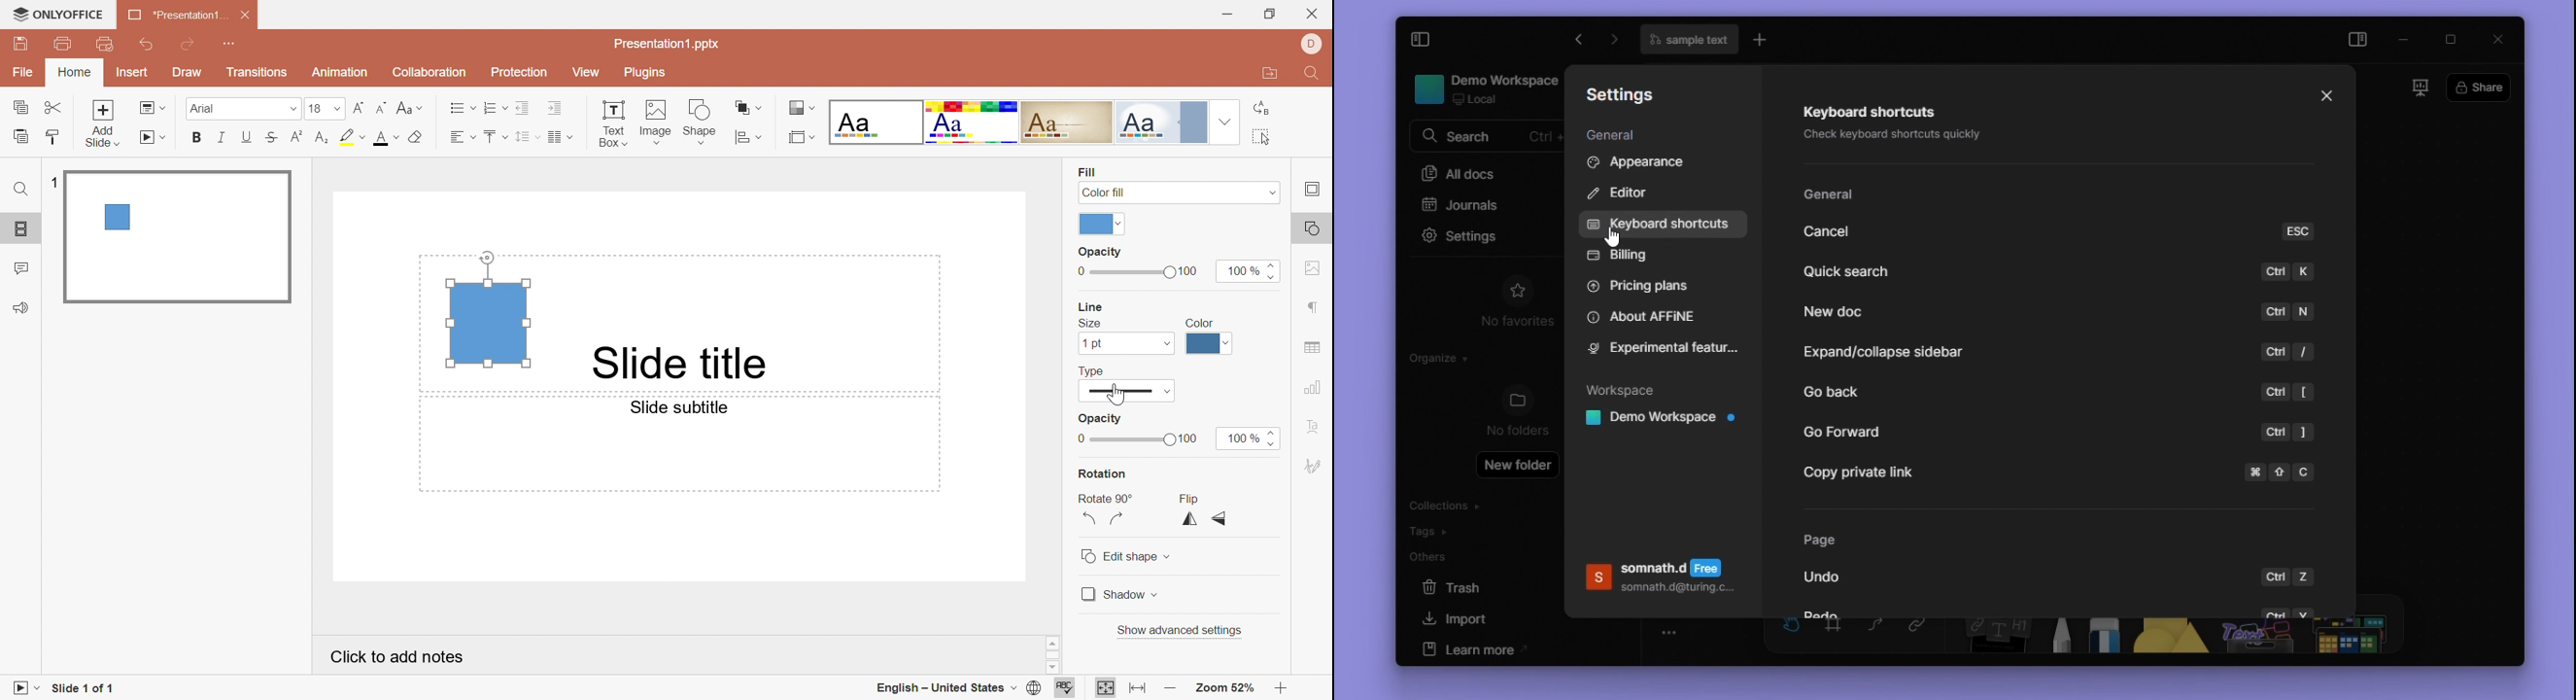  I want to click on Flip vertically, so click(1219, 519).